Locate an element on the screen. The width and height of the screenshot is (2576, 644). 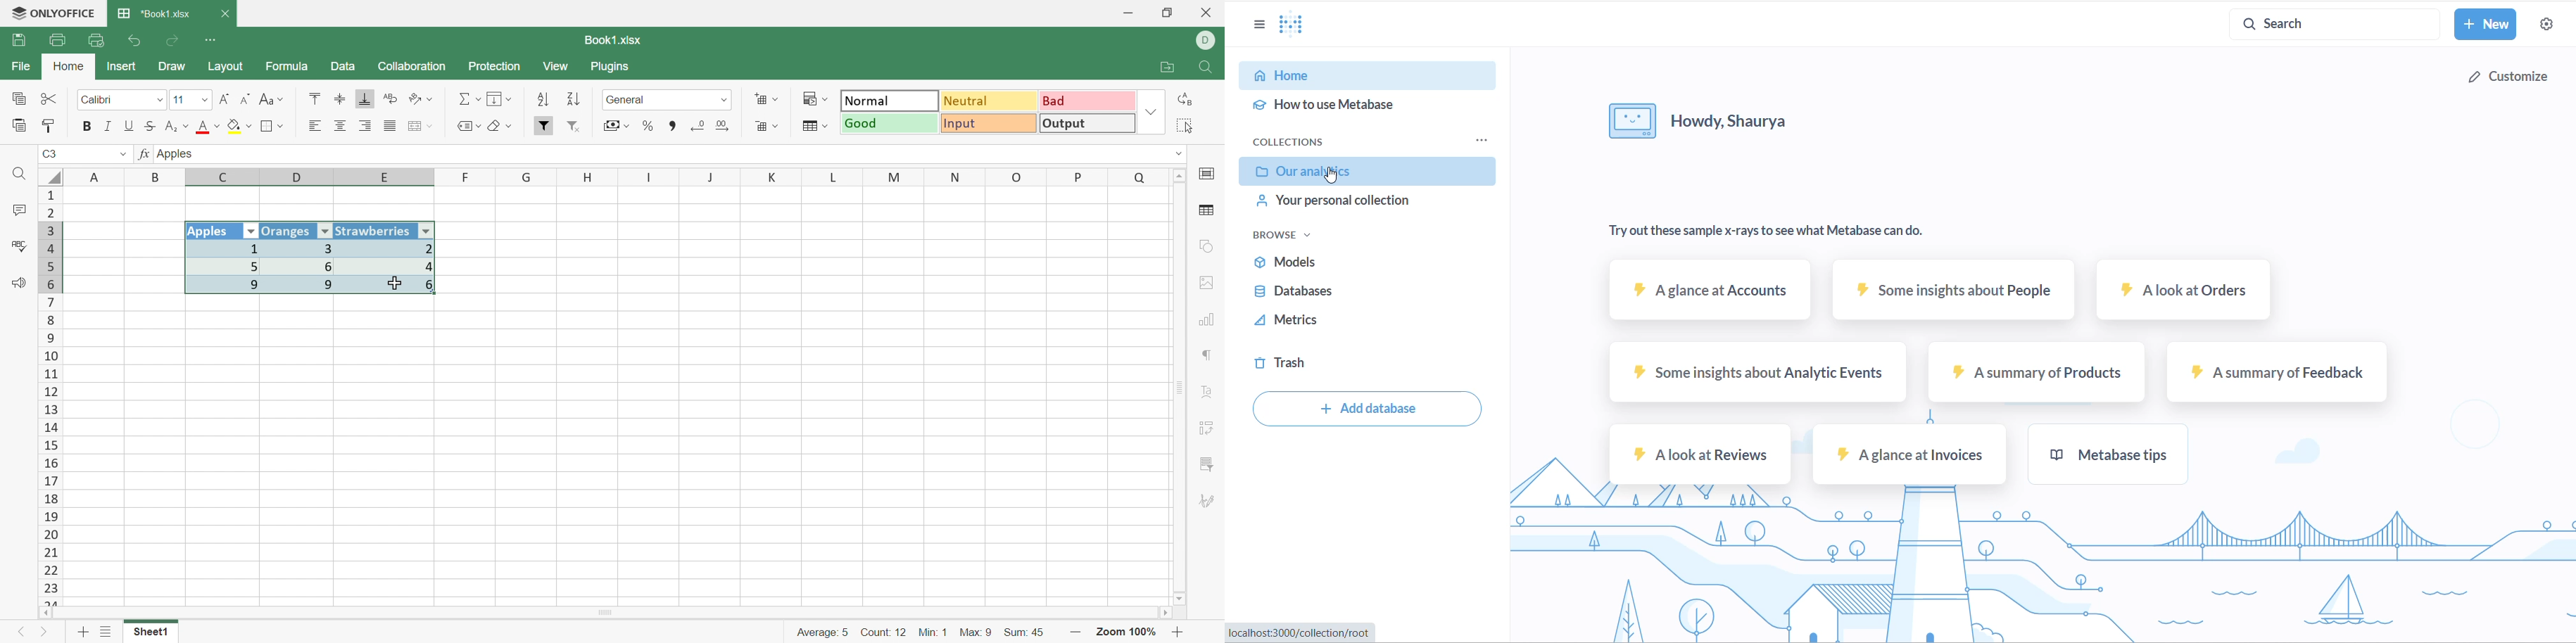
N is located at coordinates (954, 177).